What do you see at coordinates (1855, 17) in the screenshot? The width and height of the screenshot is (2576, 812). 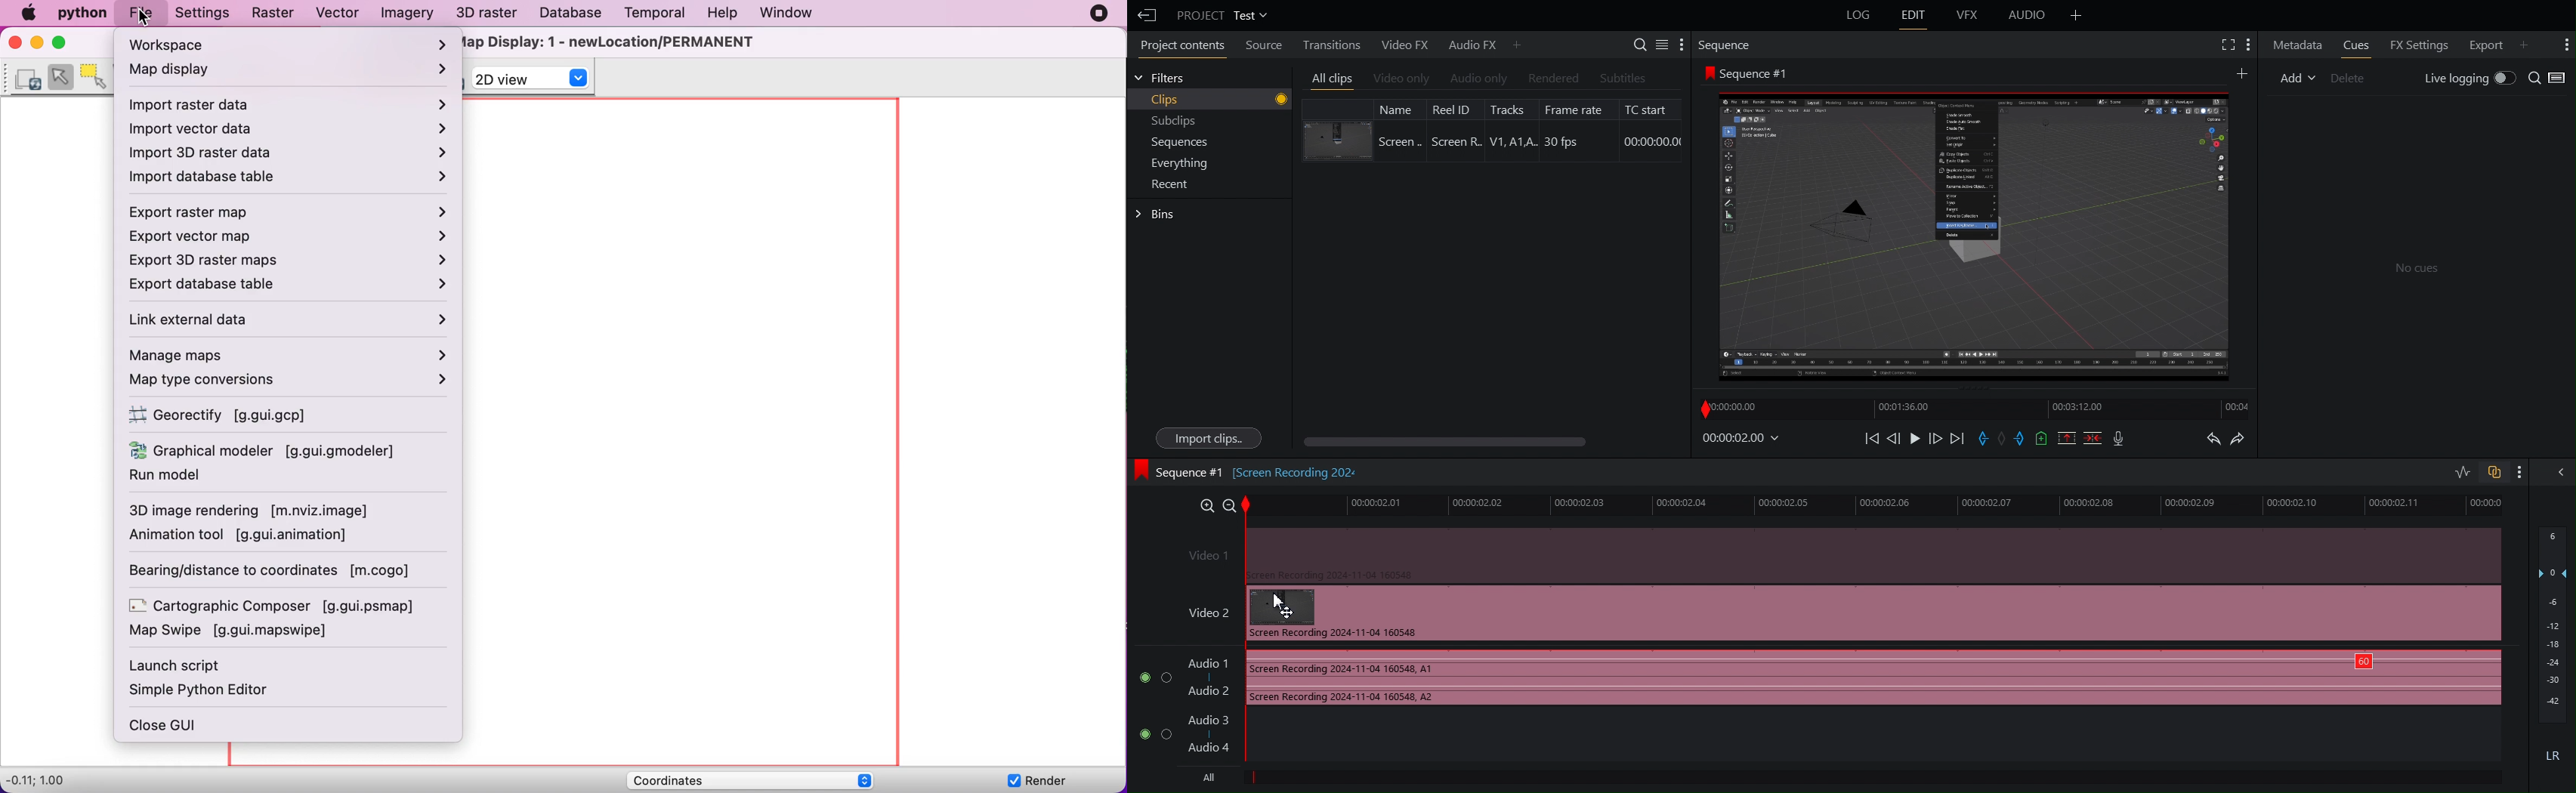 I see `Log` at bounding box center [1855, 17].